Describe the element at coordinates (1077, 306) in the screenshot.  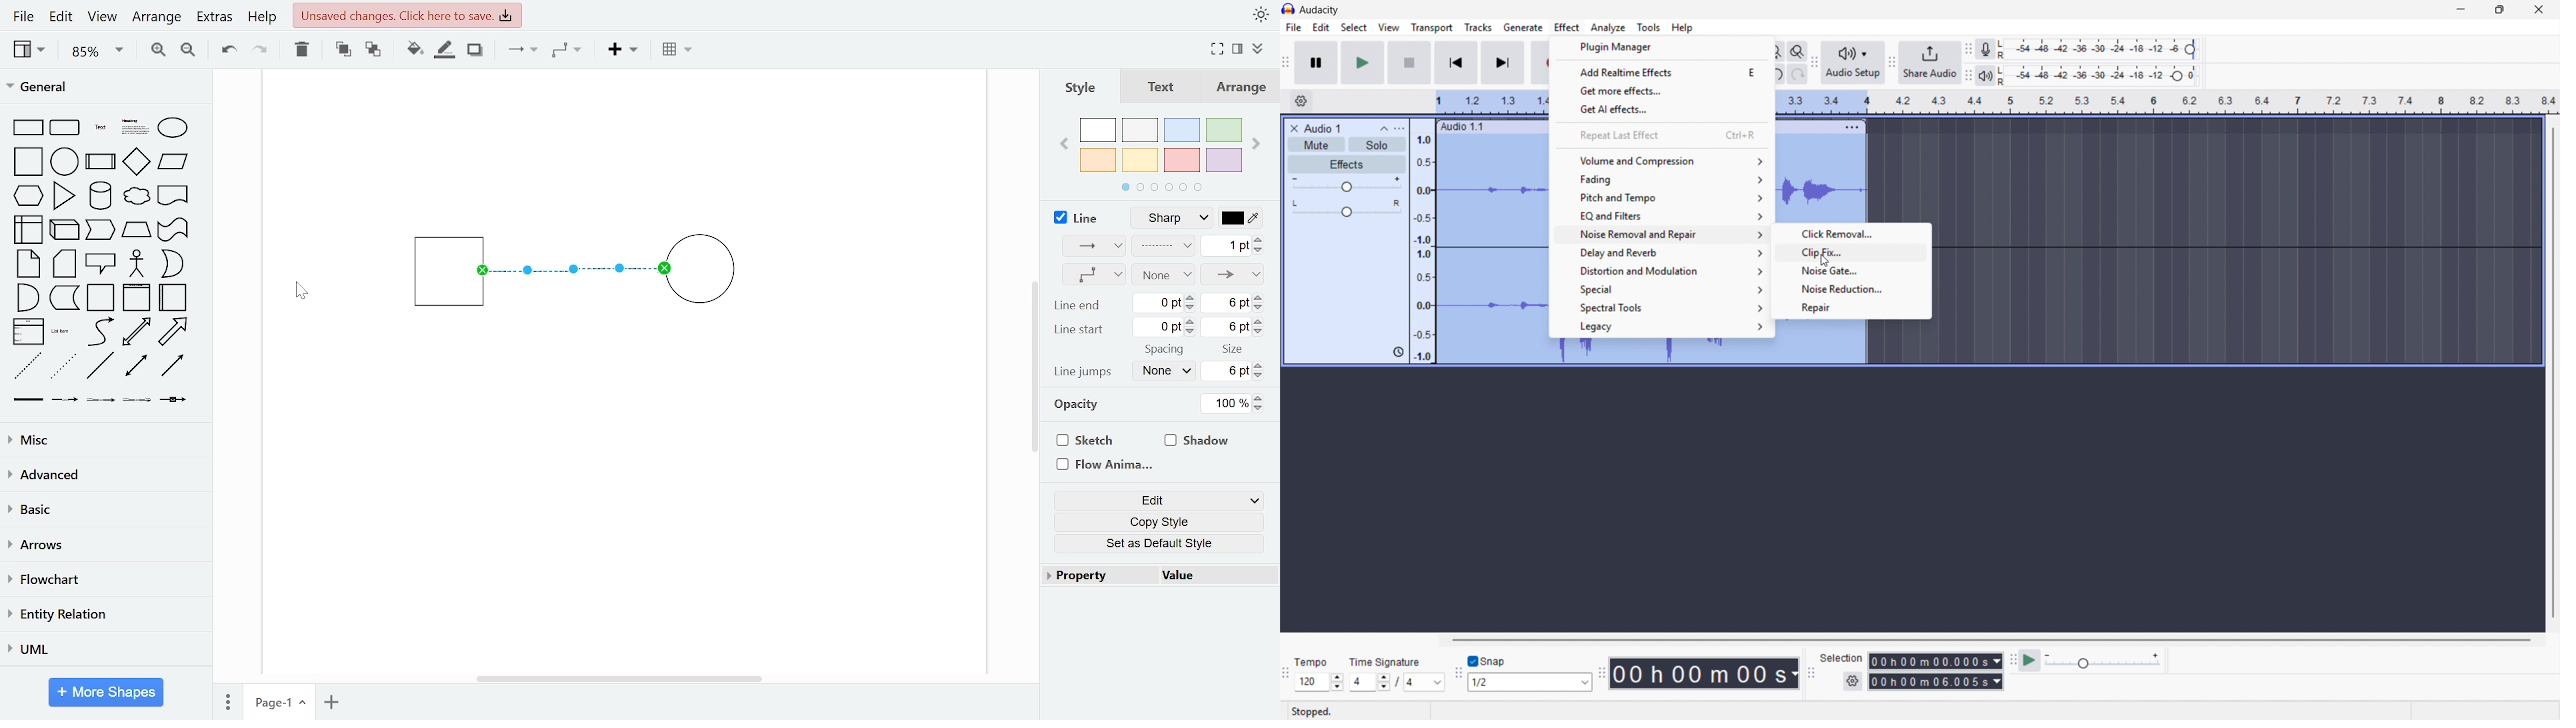
I see `line end` at that location.